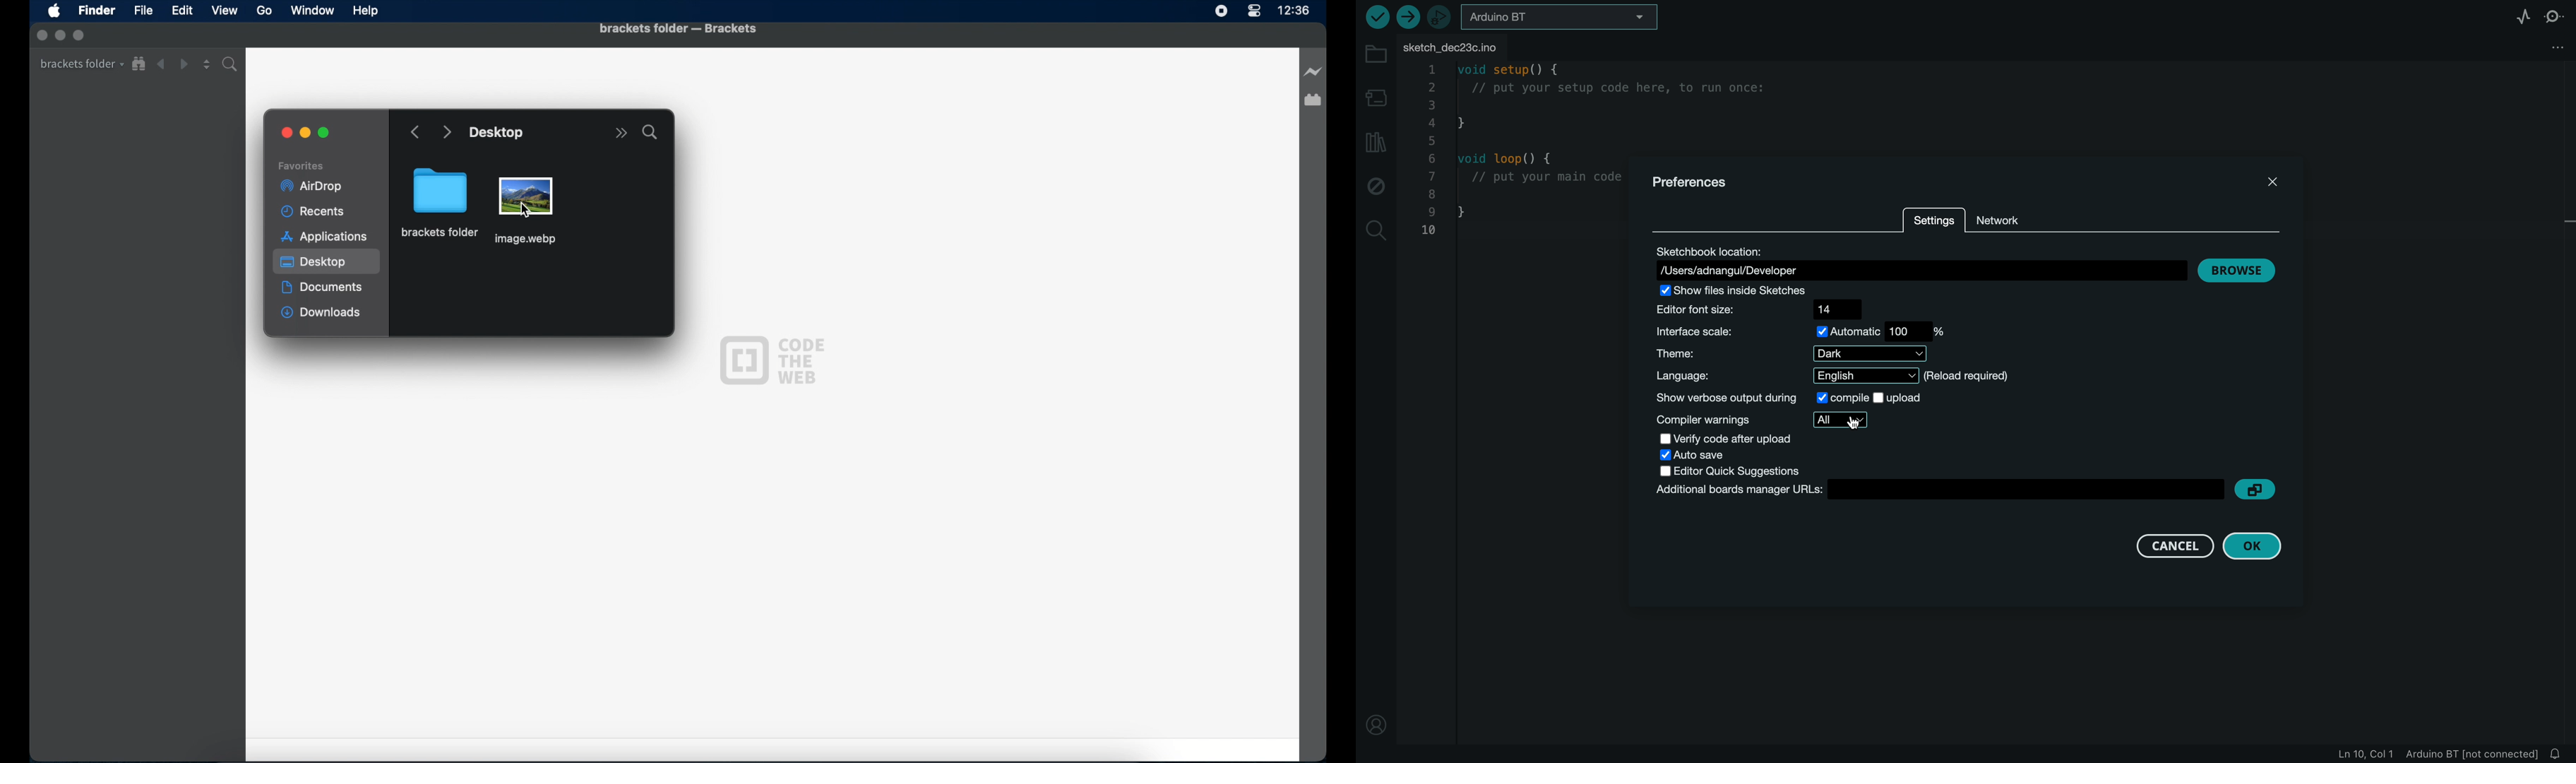  Describe the element at coordinates (264, 10) in the screenshot. I see `Go` at that location.